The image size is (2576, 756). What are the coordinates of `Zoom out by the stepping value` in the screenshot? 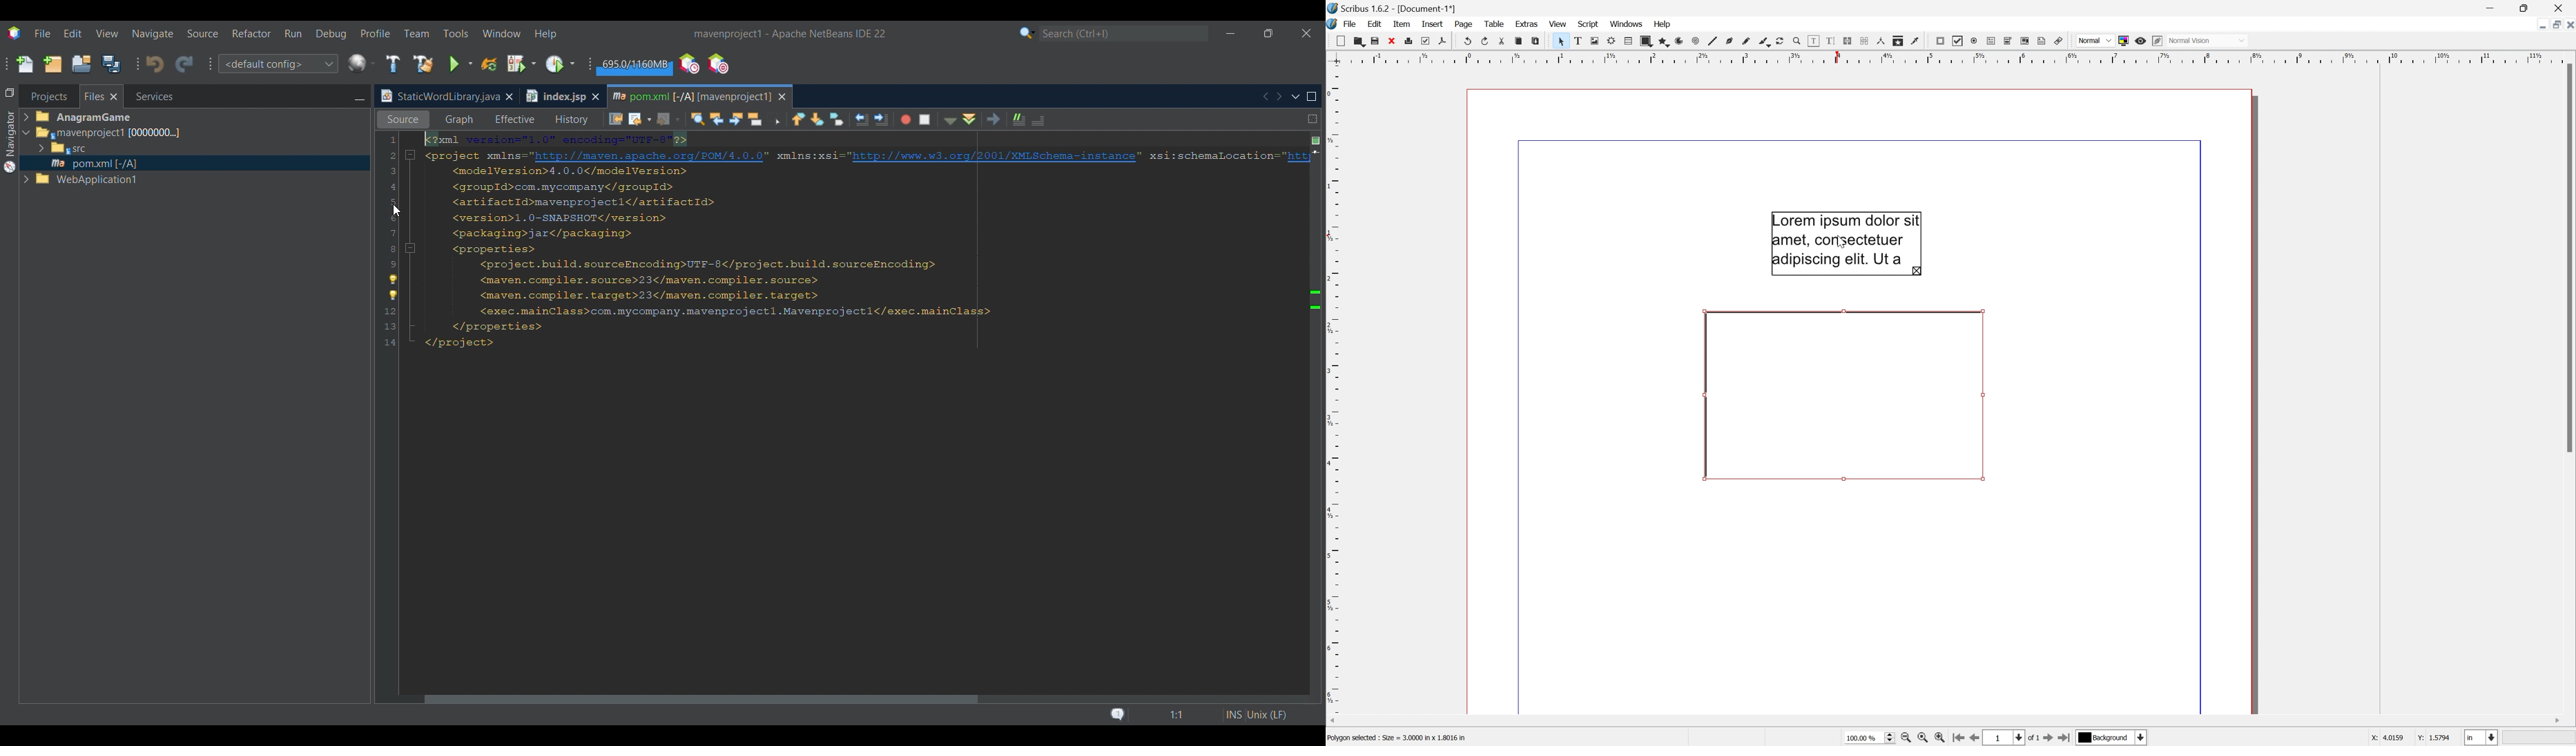 It's located at (1909, 738).